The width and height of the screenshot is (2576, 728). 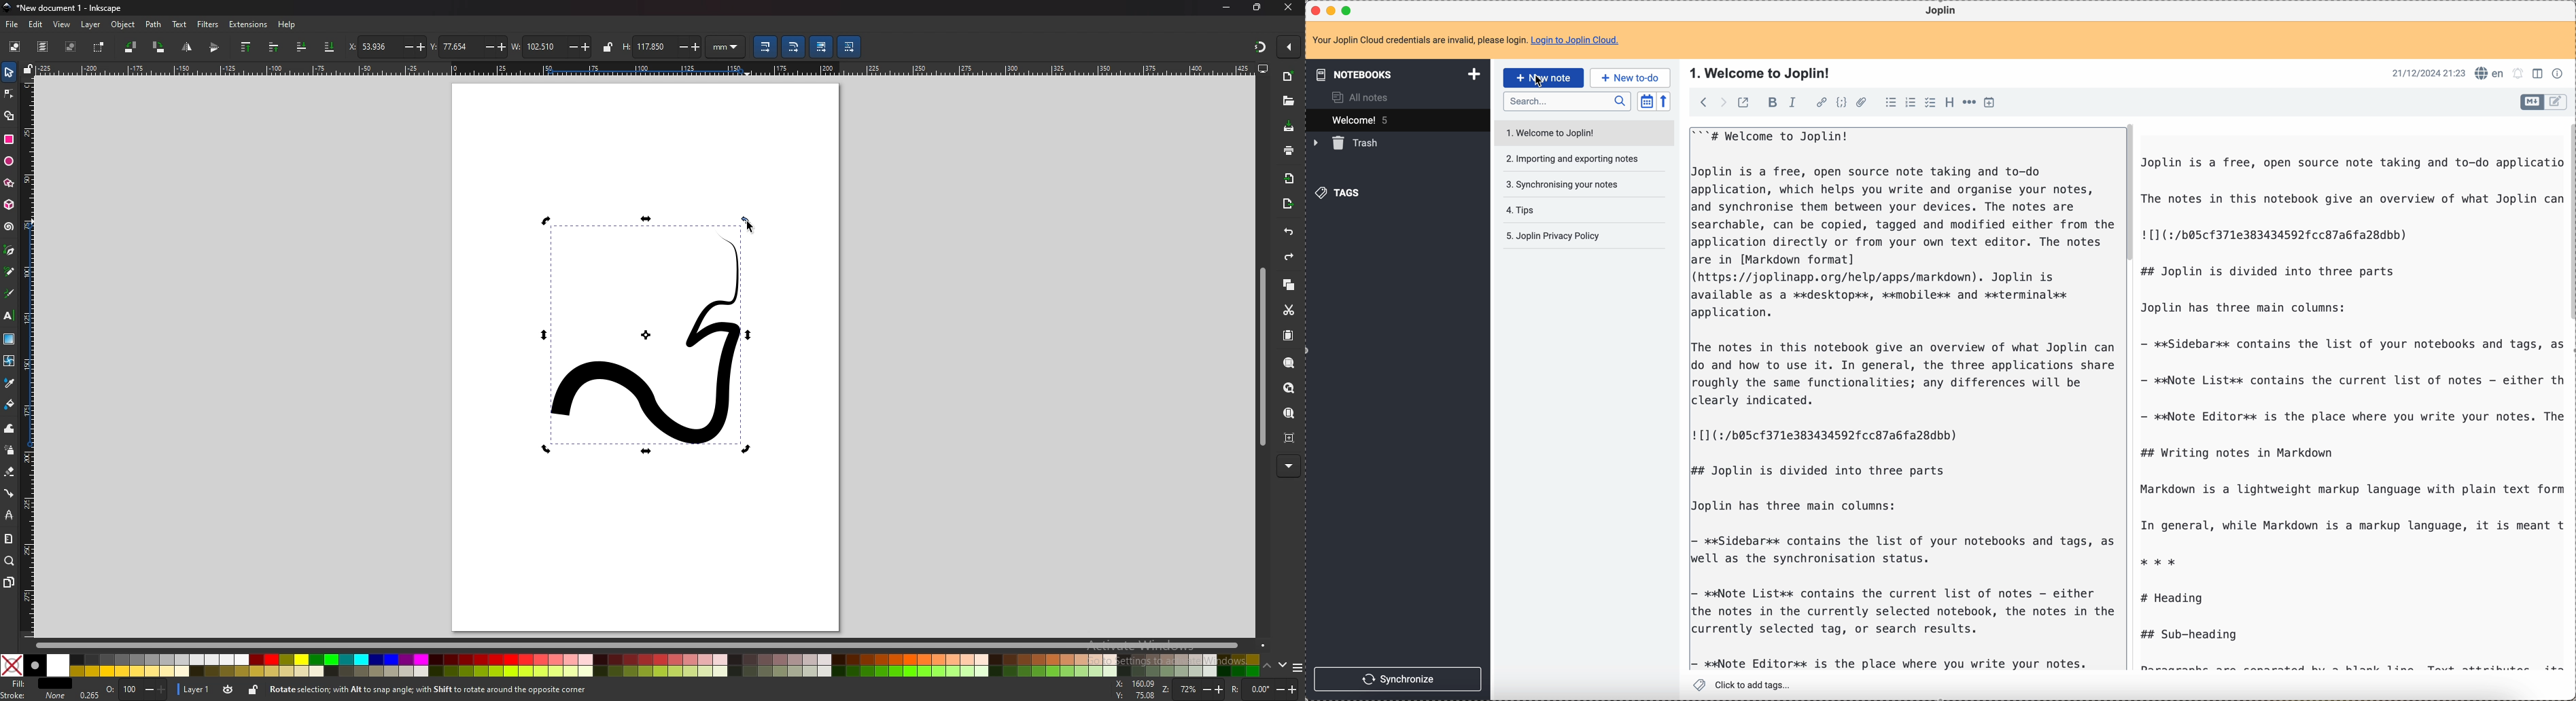 What do you see at coordinates (2557, 102) in the screenshot?
I see `toggle edit layout` at bounding box center [2557, 102].